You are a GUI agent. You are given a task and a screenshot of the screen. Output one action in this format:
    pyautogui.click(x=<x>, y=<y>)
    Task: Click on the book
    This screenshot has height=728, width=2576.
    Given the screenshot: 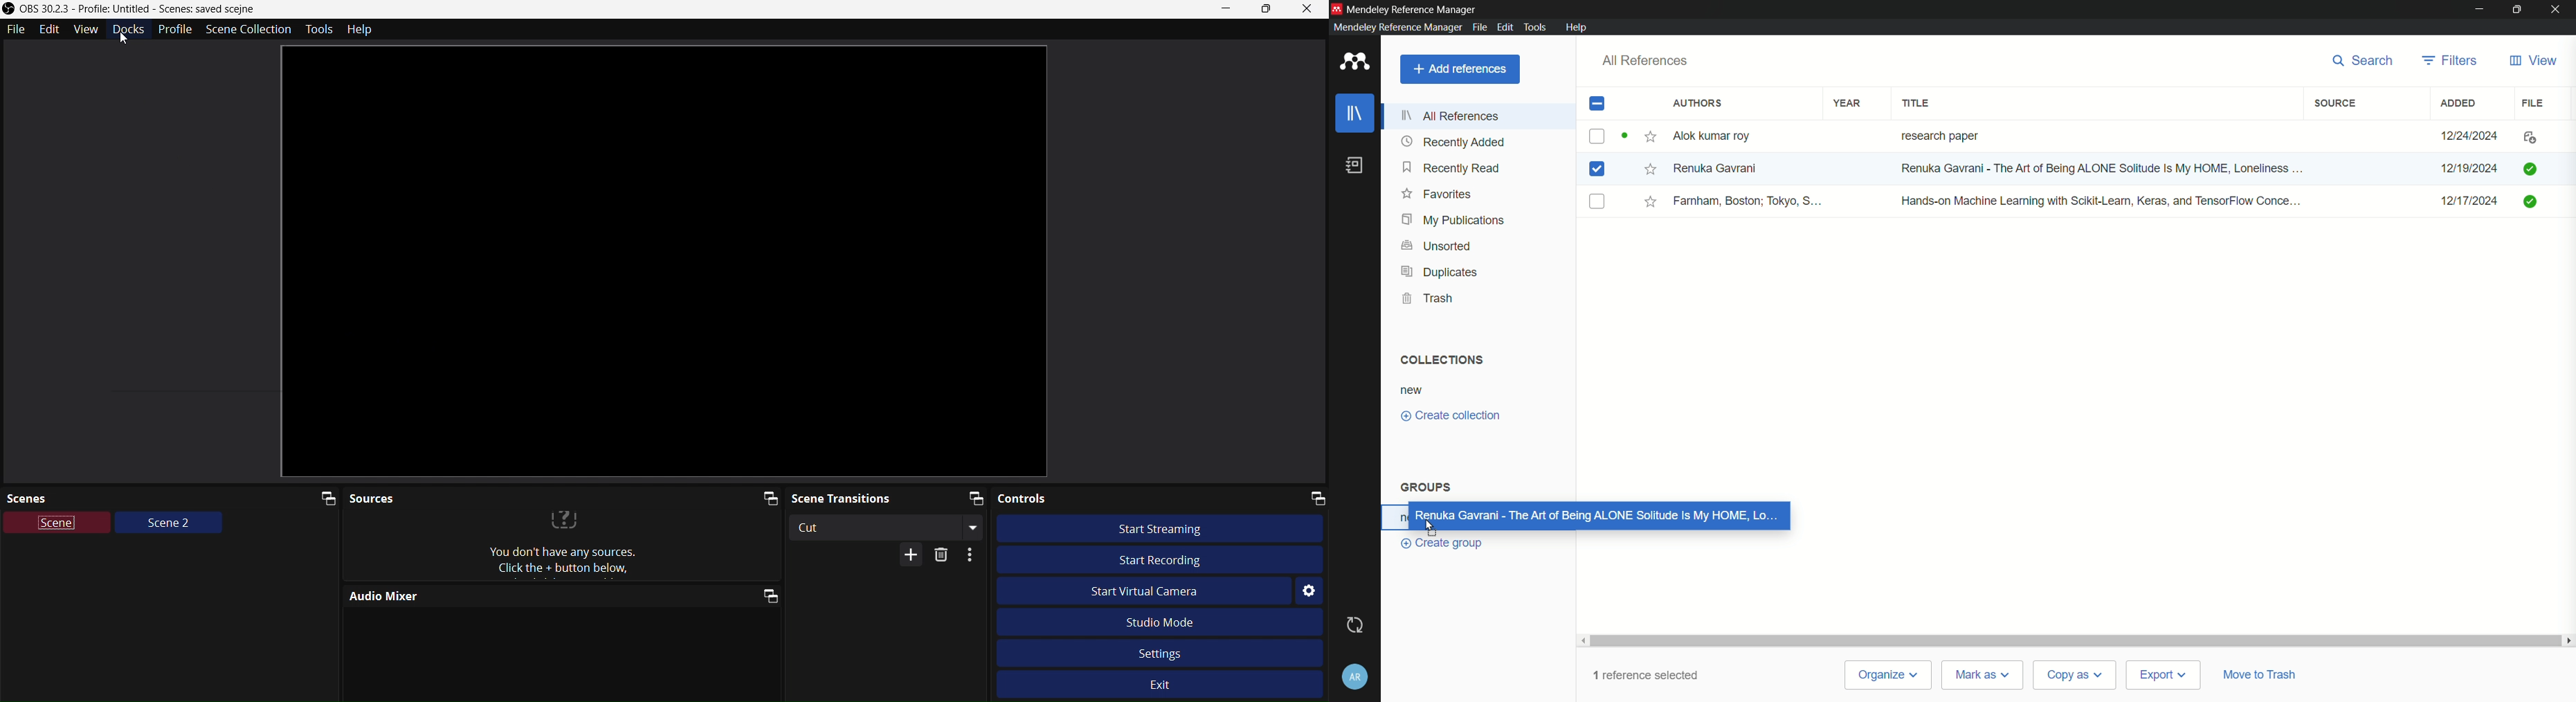 What is the action you would take?
    pyautogui.click(x=1355, y=165)
    